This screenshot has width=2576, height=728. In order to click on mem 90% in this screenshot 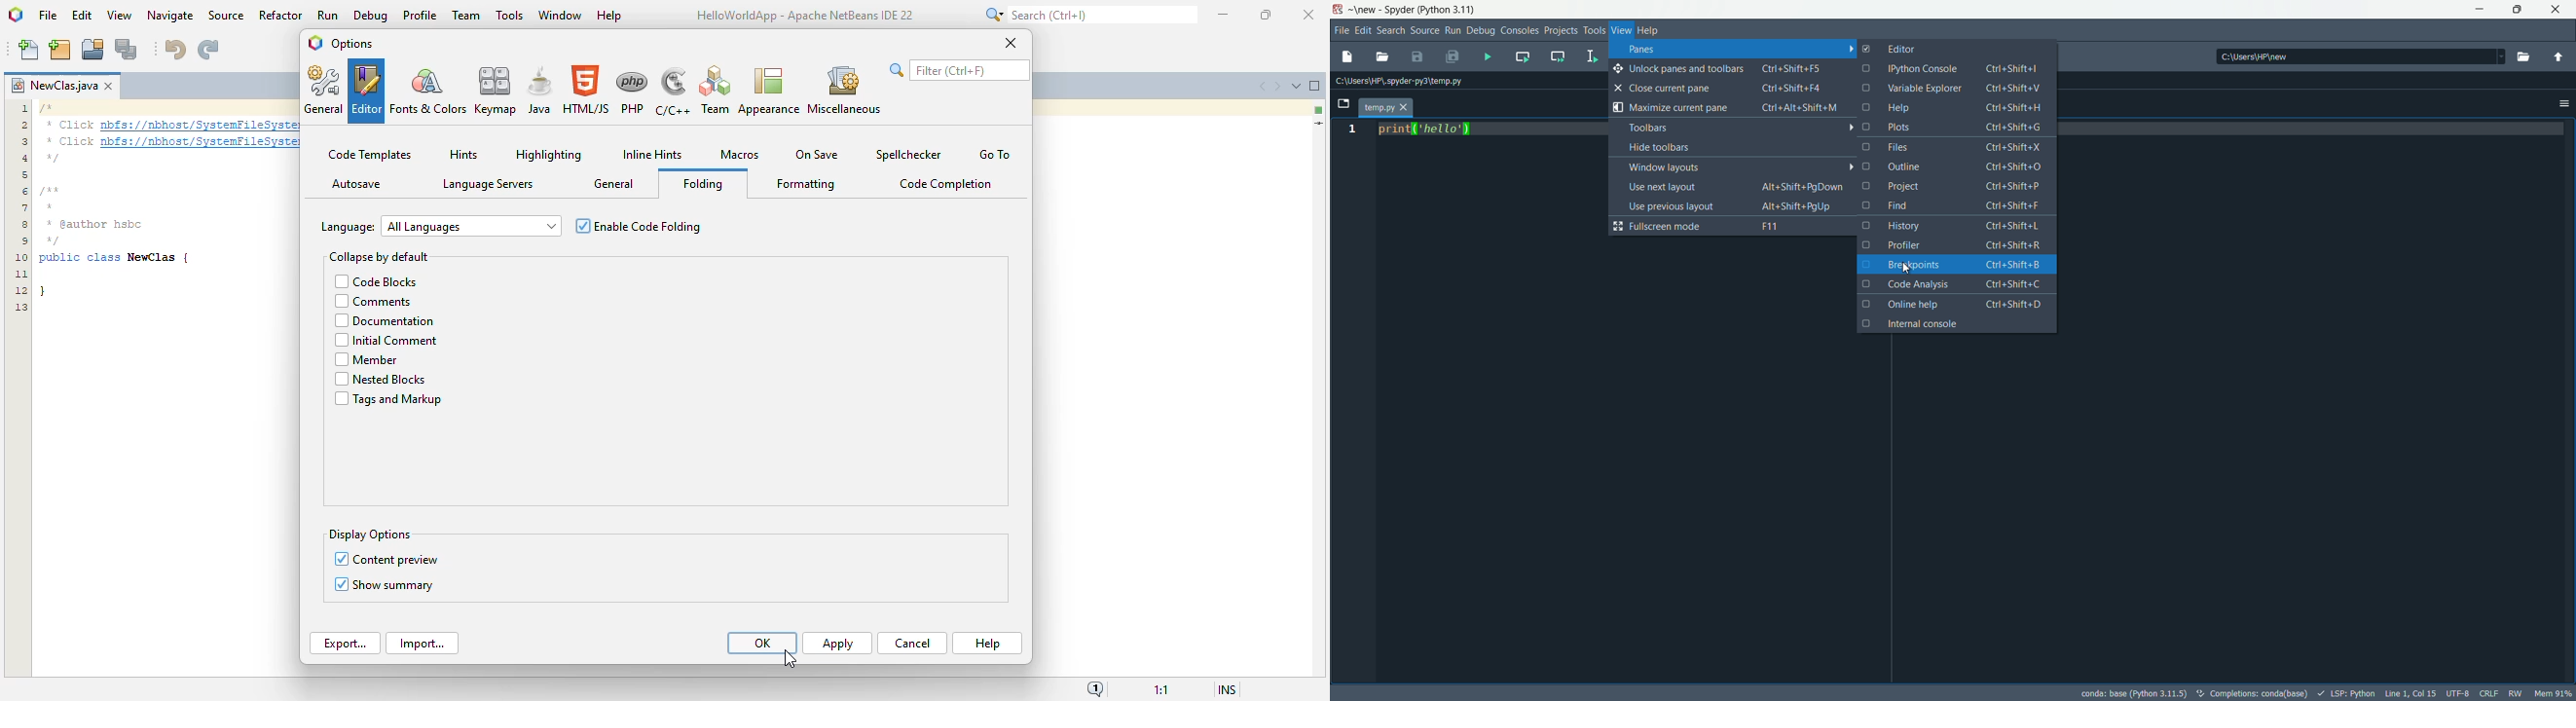, I will do `click(2555, 694)`.